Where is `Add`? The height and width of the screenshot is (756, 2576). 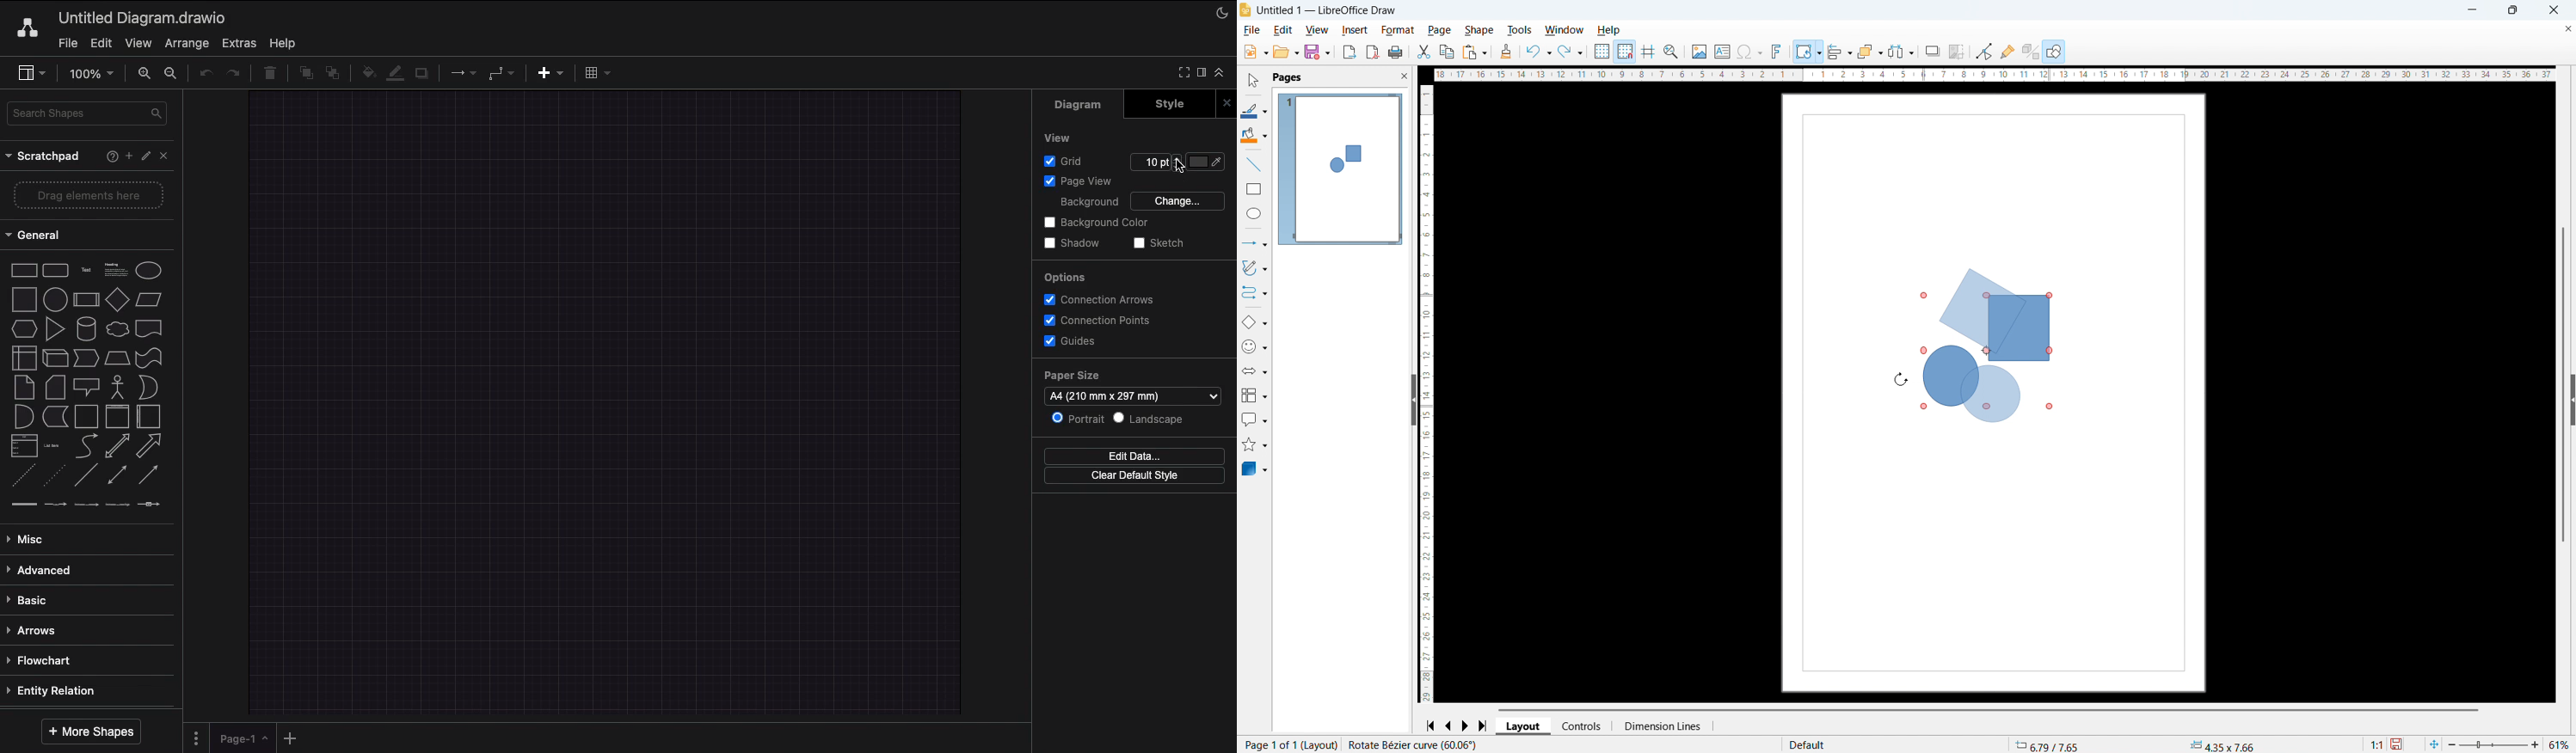
Add is located at coordinates (126, 156).